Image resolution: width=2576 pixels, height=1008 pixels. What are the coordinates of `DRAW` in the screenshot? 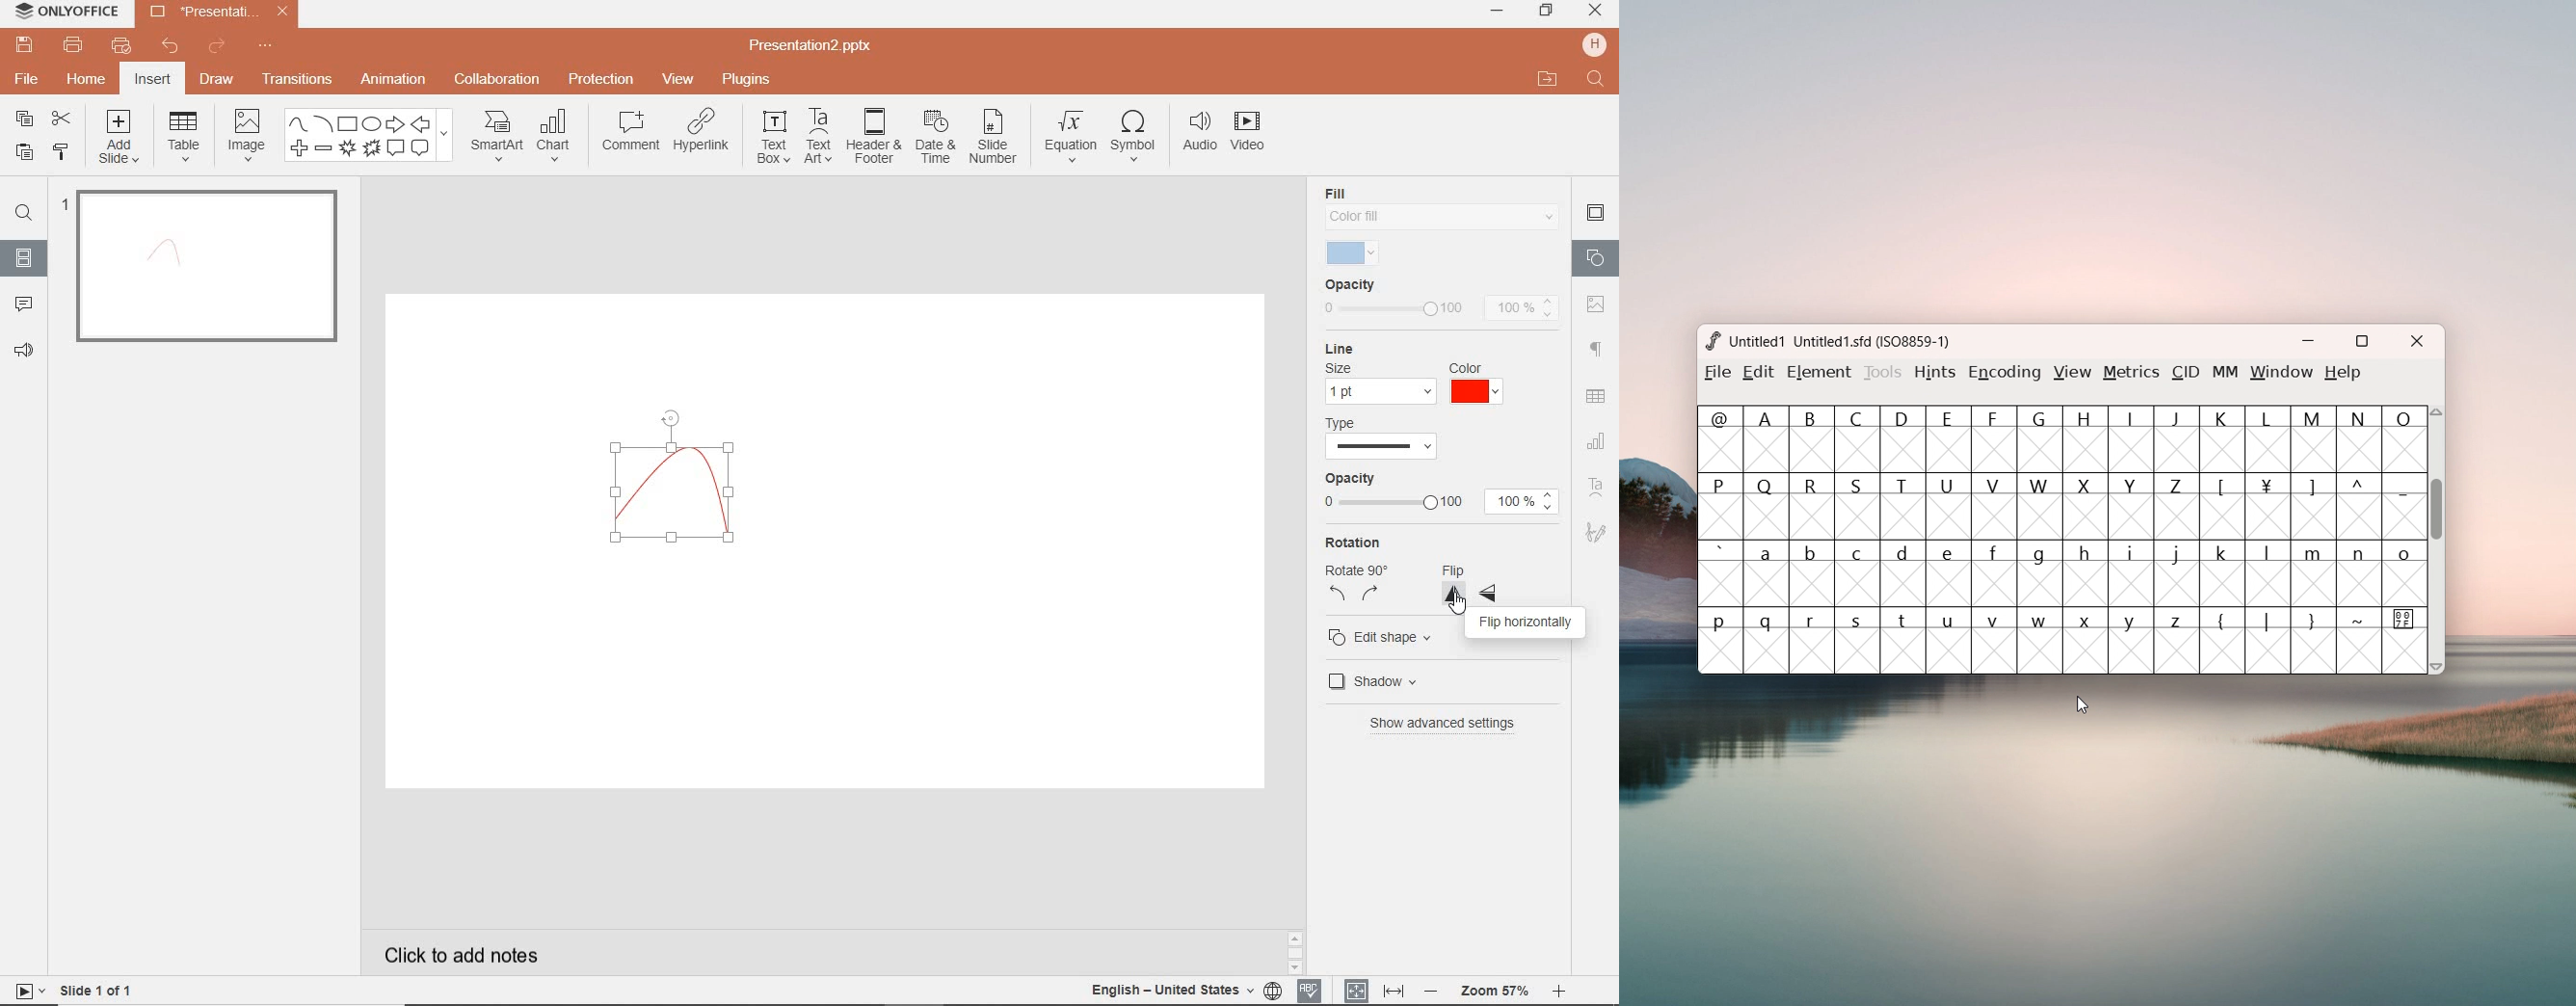 It's located at (218, 81).